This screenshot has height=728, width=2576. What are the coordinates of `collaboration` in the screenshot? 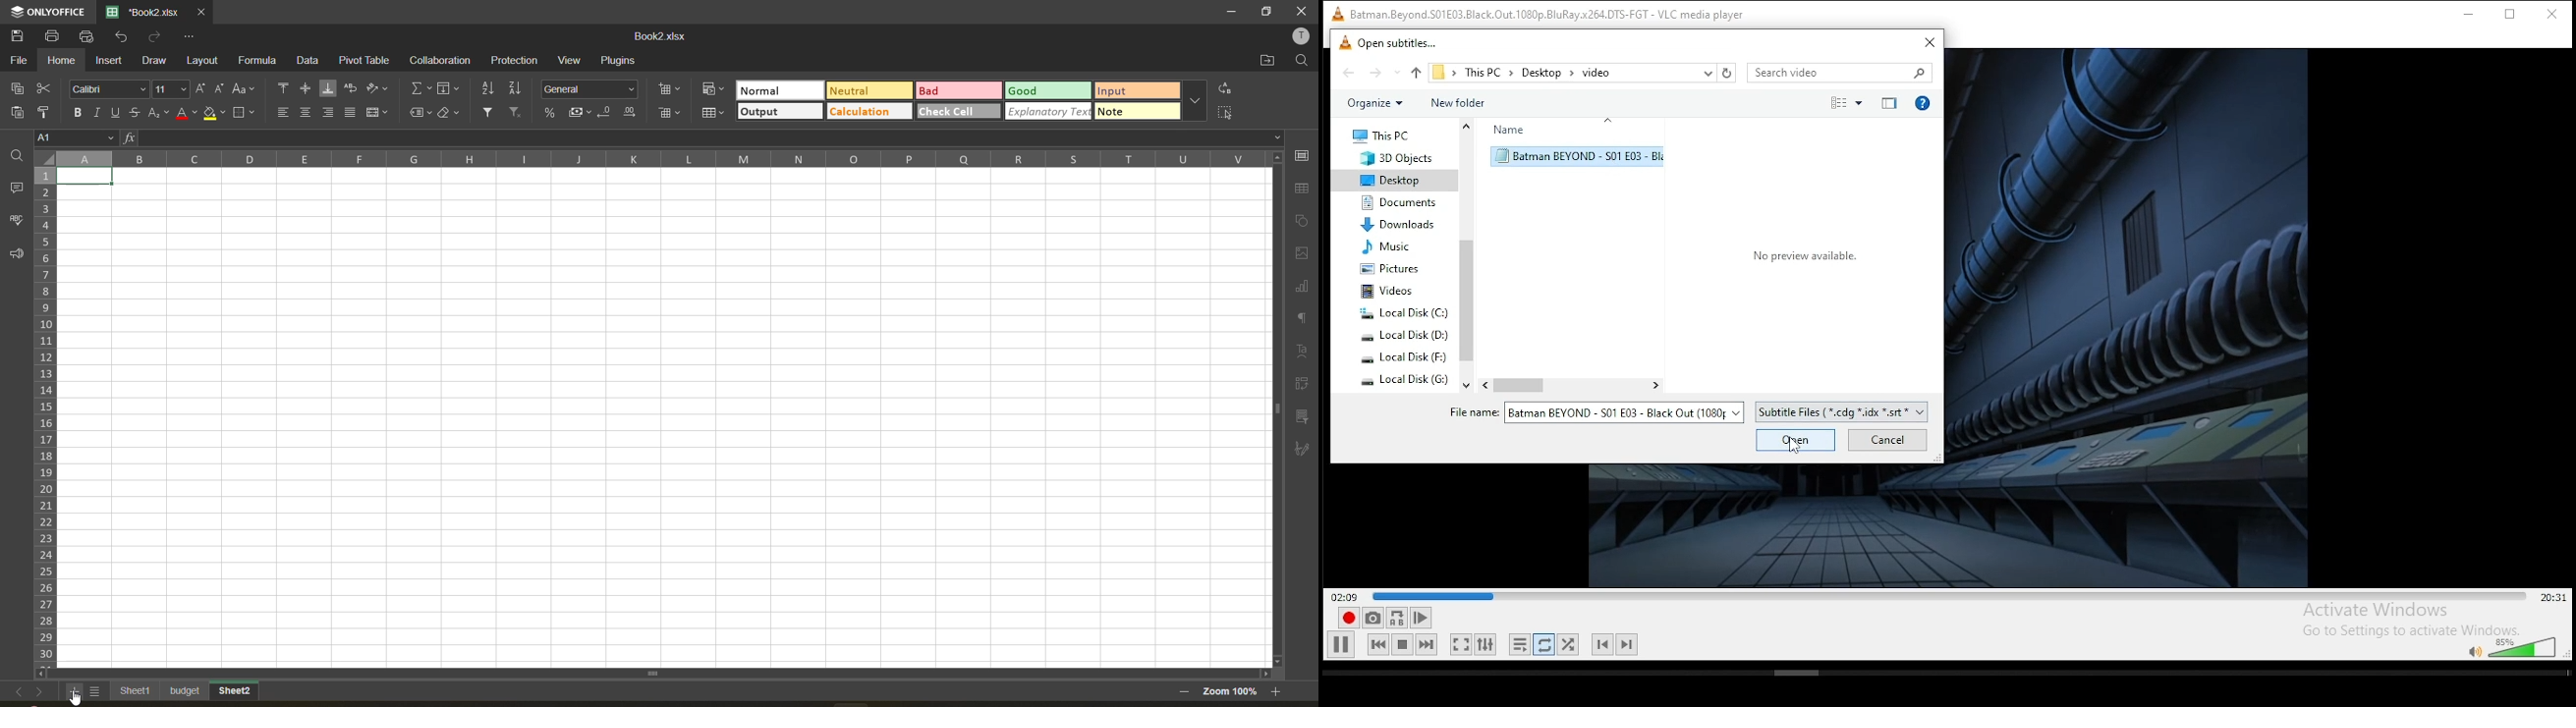 It's located at (440, 59).